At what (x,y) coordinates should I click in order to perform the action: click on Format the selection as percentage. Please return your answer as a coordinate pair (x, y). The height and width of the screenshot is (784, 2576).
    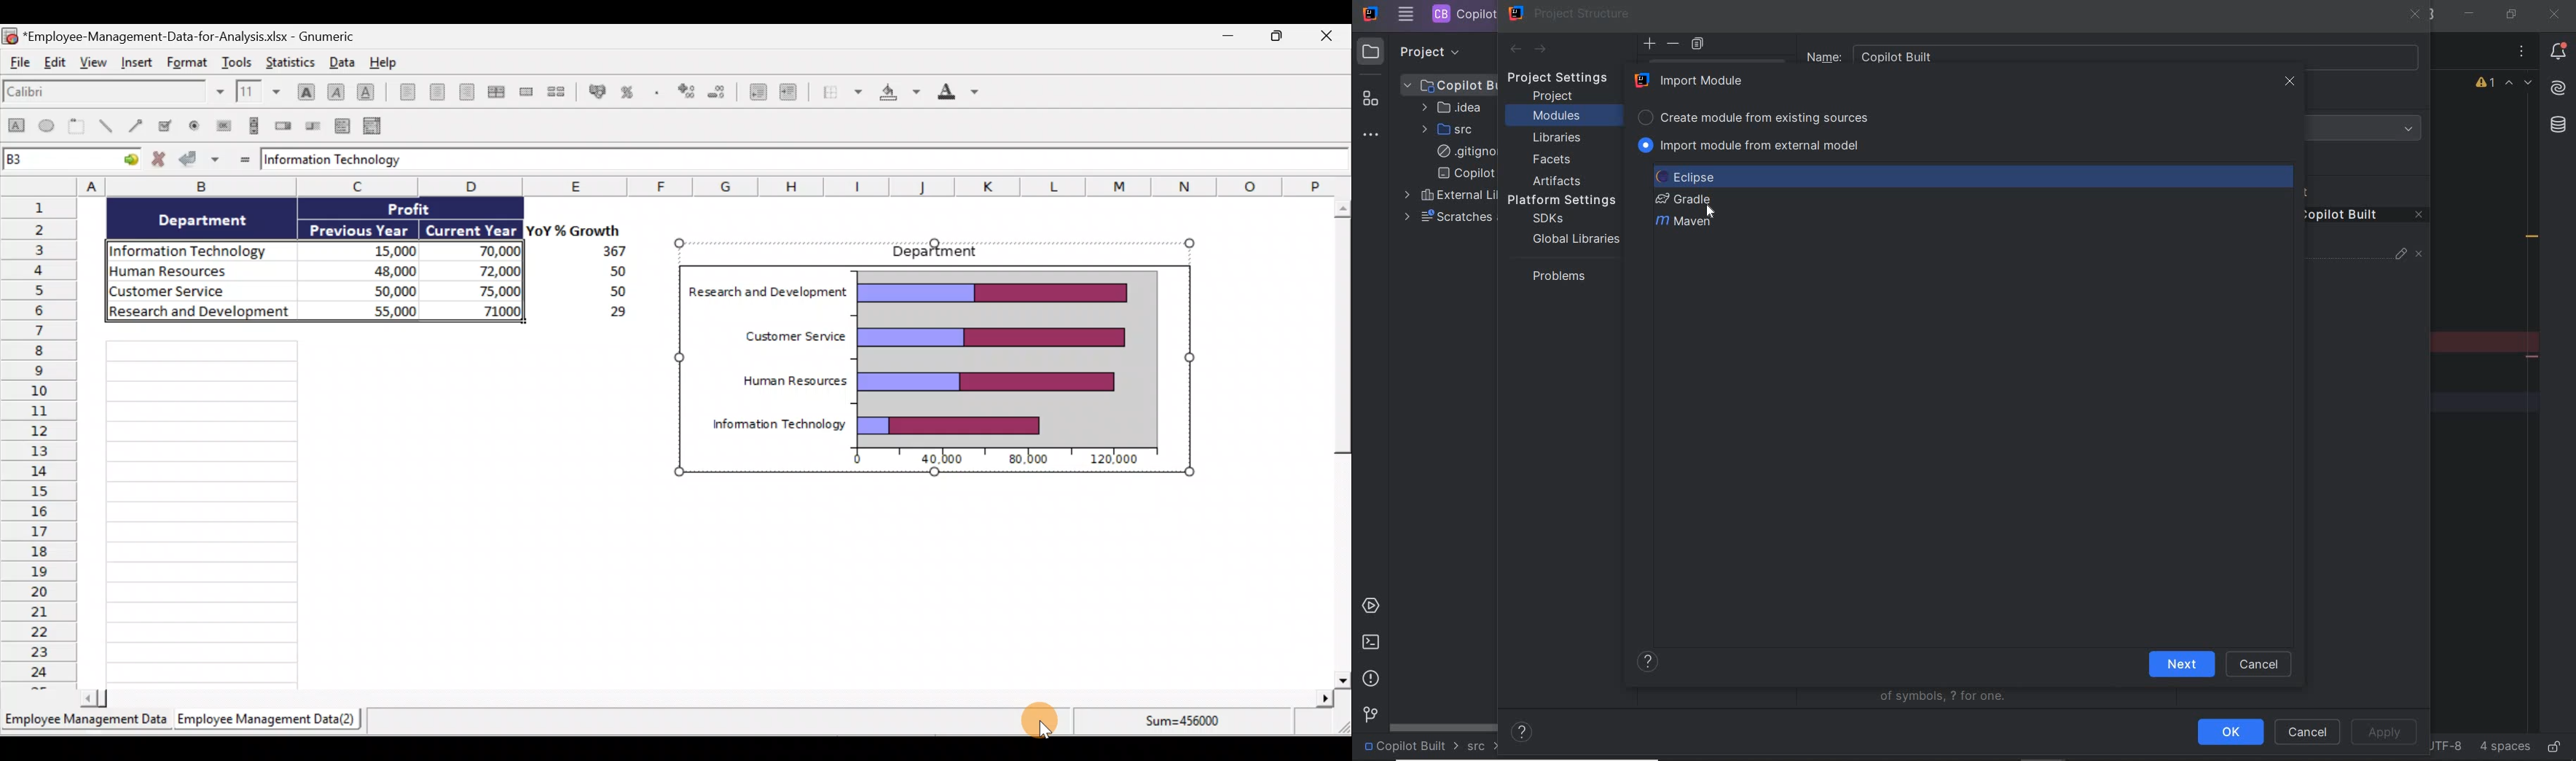
    Looking at the image, I should click on (630, 89).